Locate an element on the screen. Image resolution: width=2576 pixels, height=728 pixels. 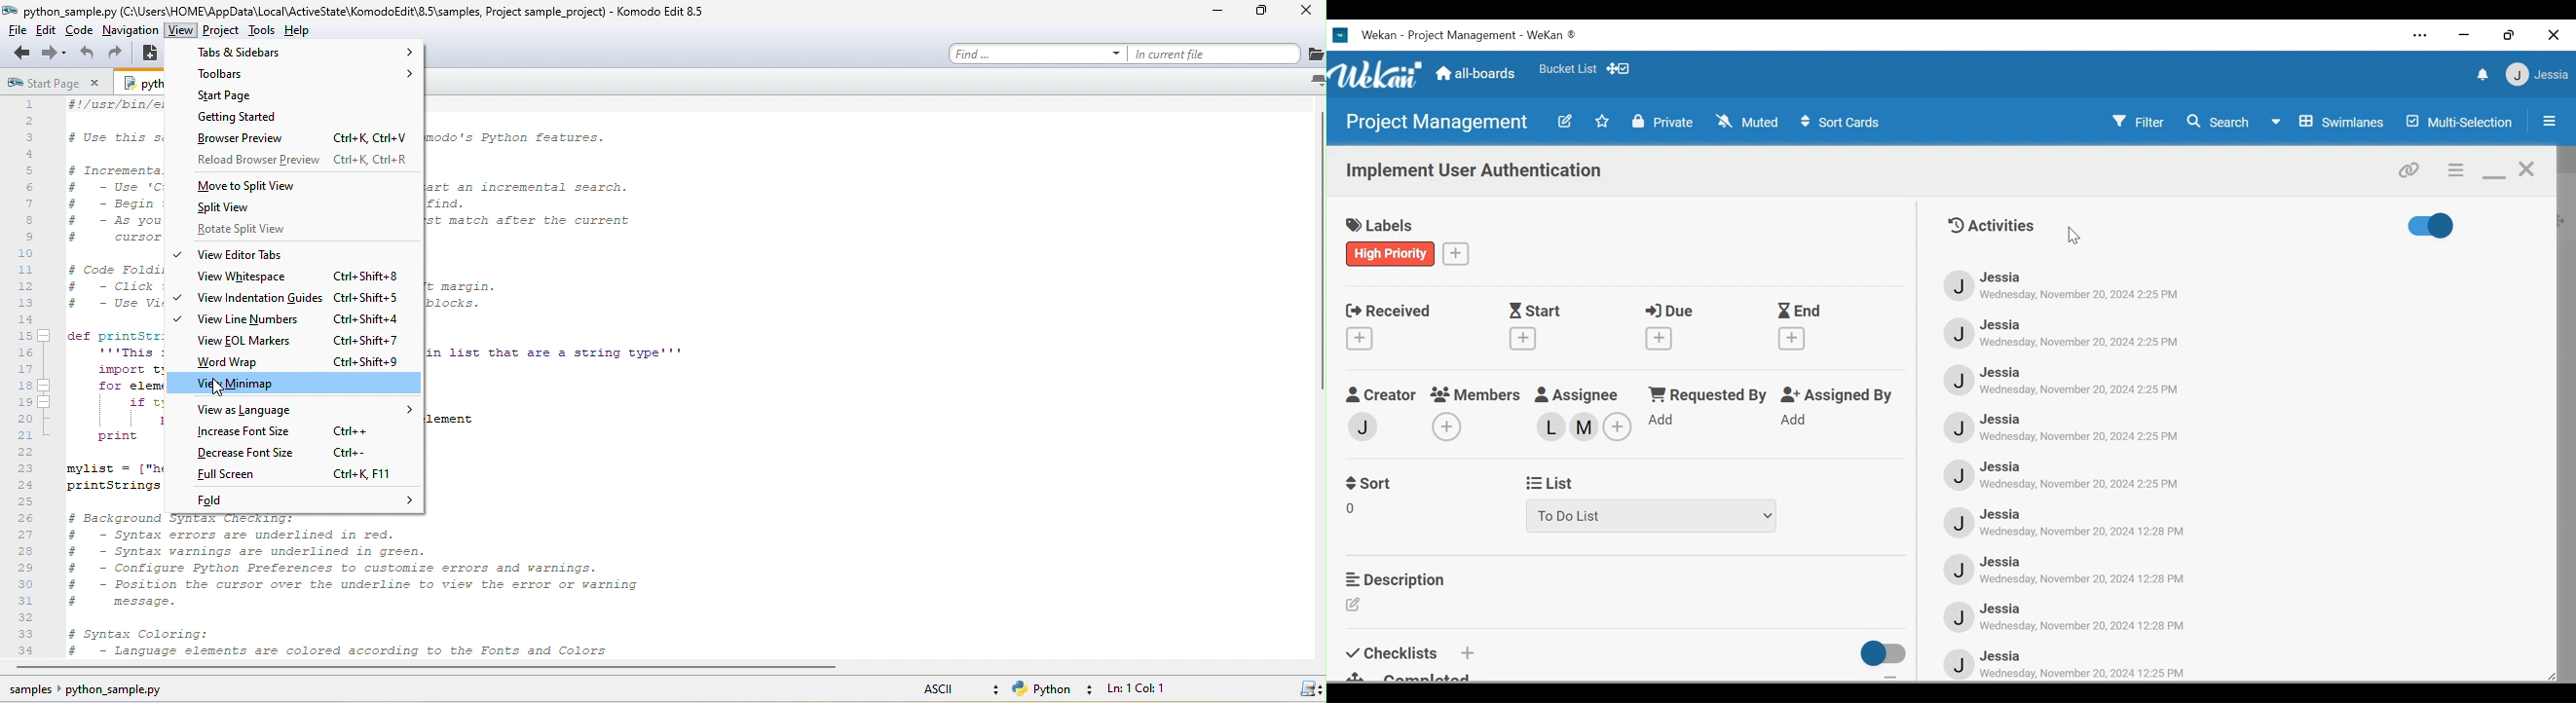
Open/close sidebar is located at coordinates (2550, 122).